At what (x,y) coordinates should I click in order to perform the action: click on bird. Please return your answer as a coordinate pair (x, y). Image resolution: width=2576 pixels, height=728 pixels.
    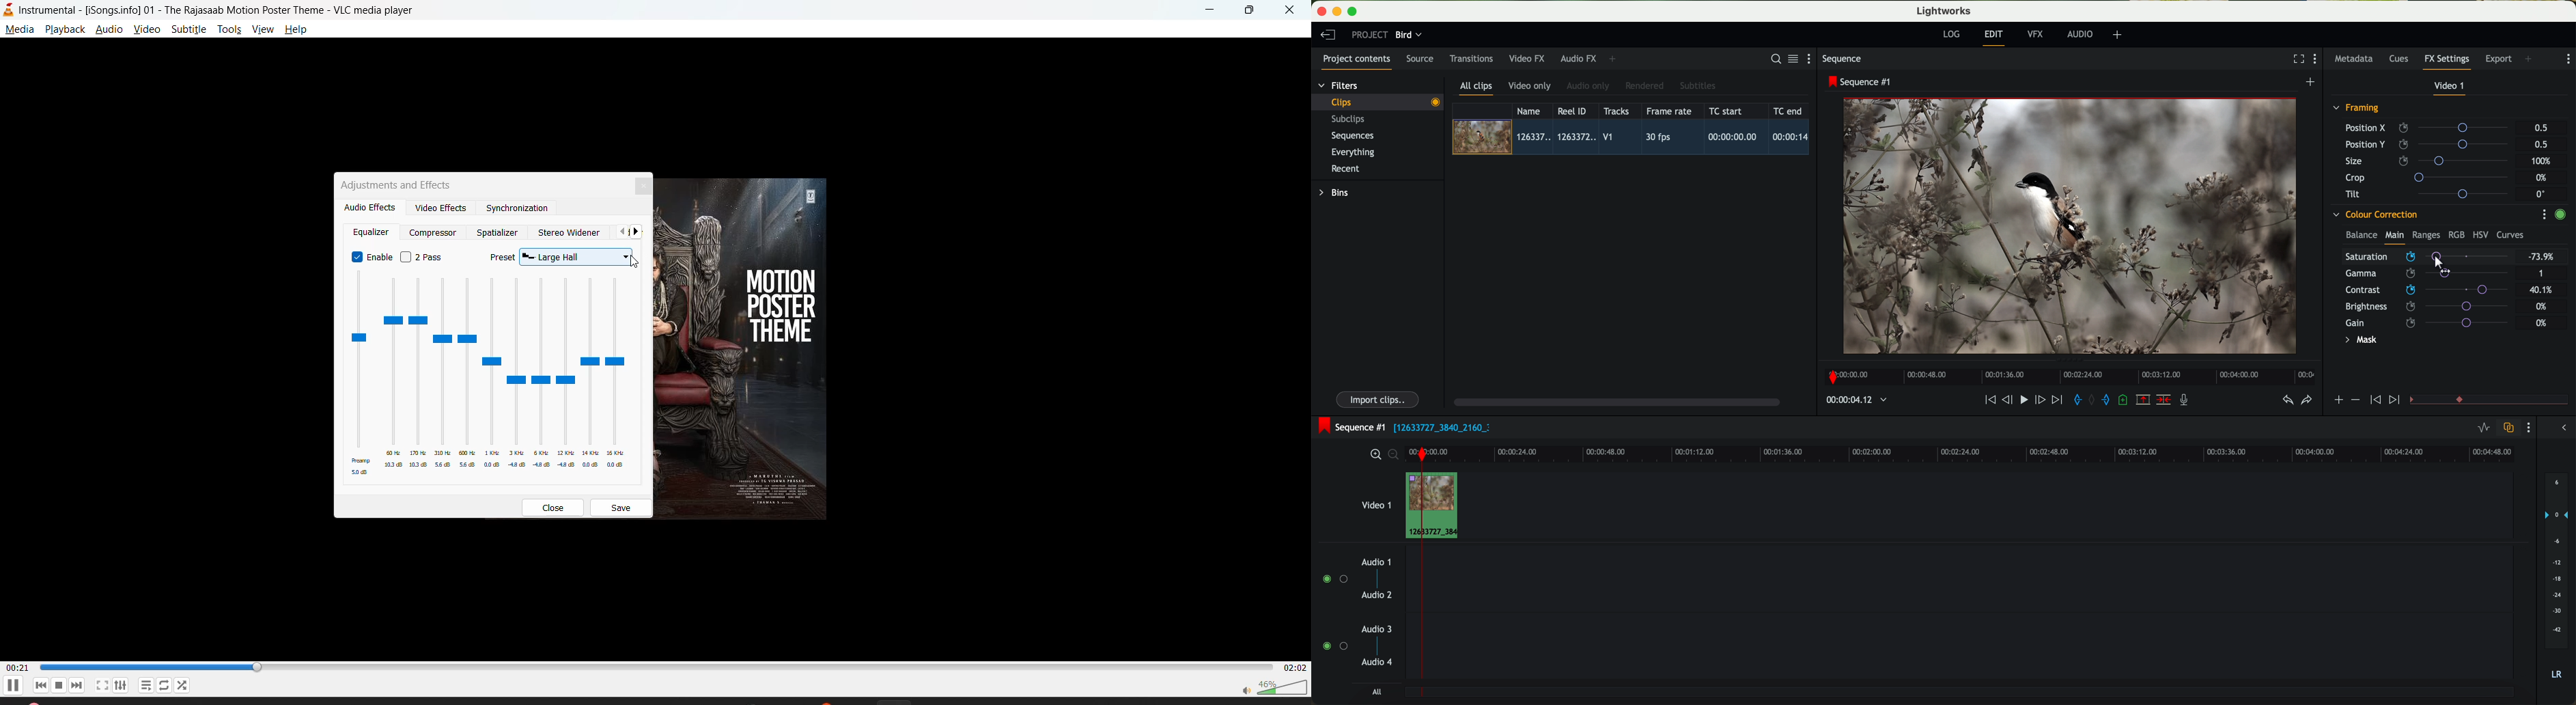
    Looking at the image, I should click on (1408, 35).